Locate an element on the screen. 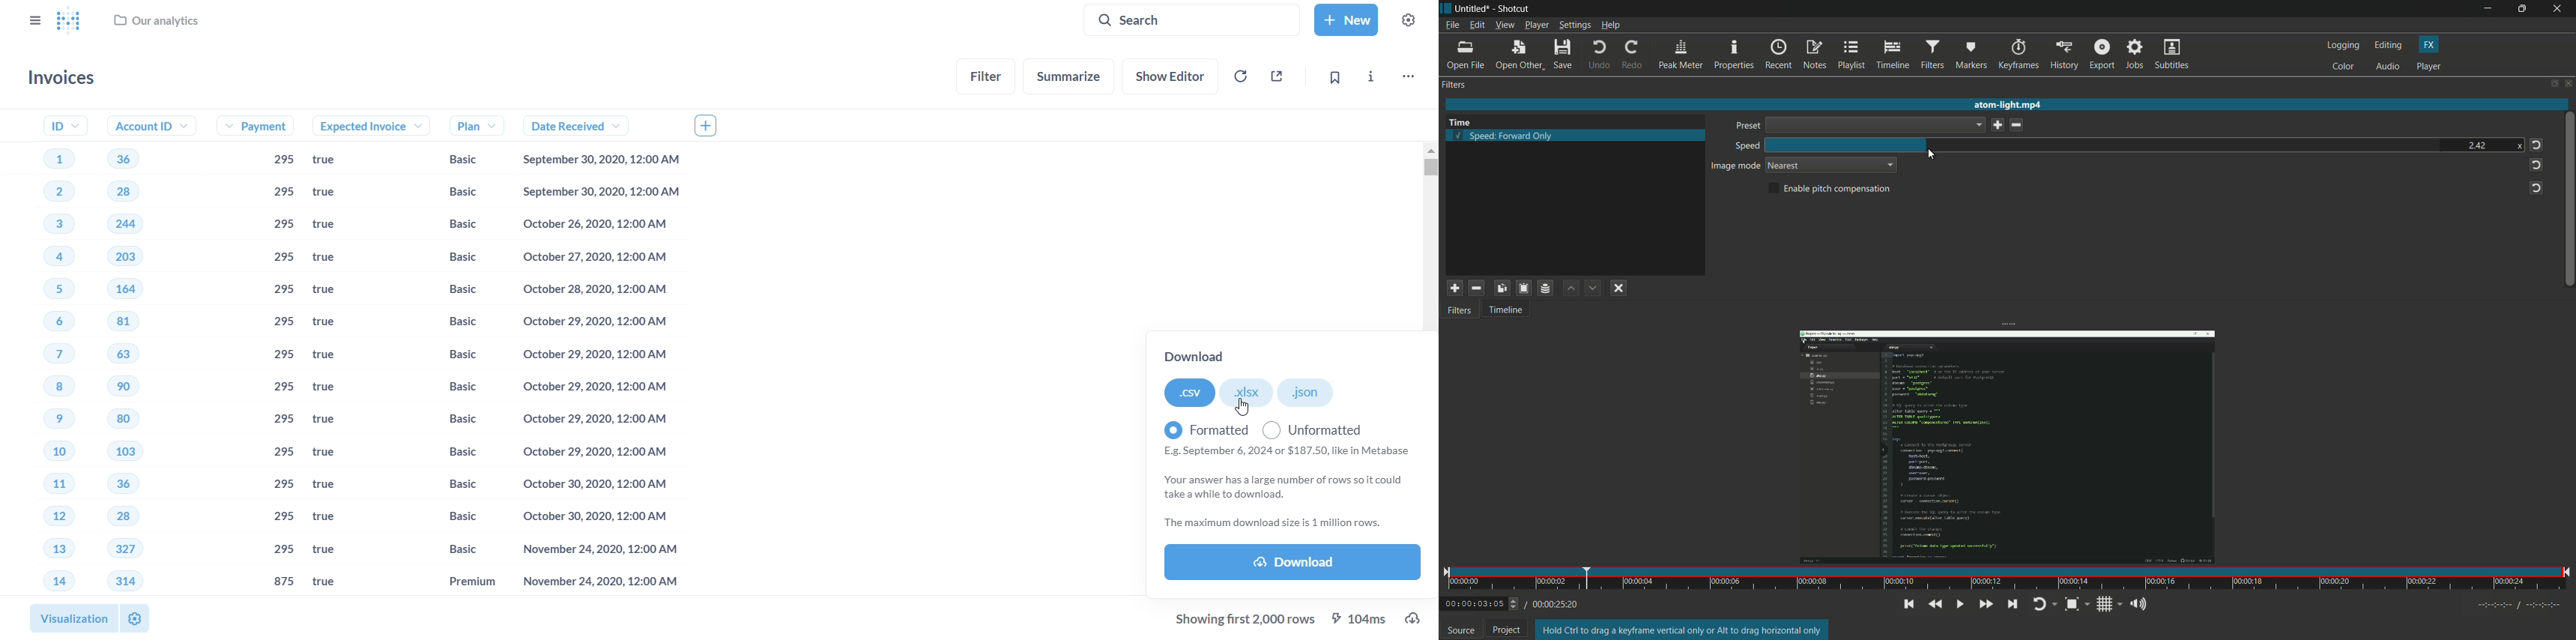  date received is located at coordinates (567, 126).